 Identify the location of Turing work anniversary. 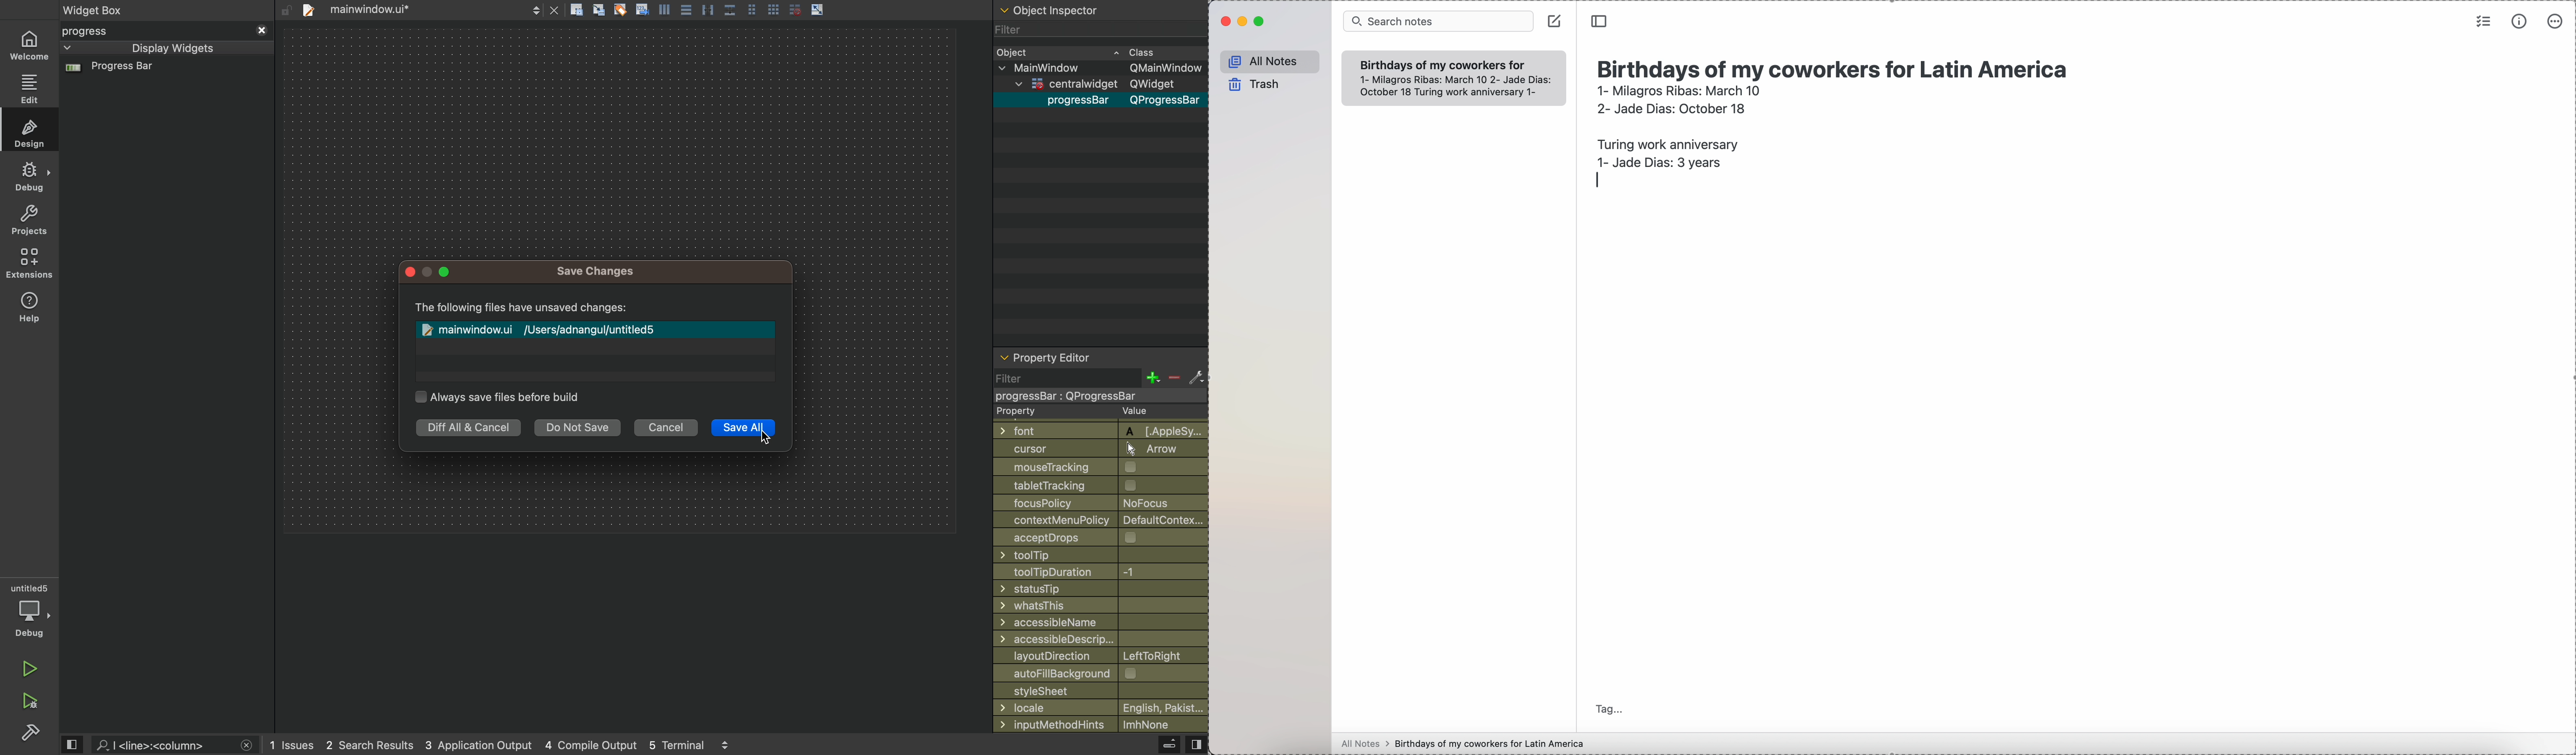
(1665, 142).